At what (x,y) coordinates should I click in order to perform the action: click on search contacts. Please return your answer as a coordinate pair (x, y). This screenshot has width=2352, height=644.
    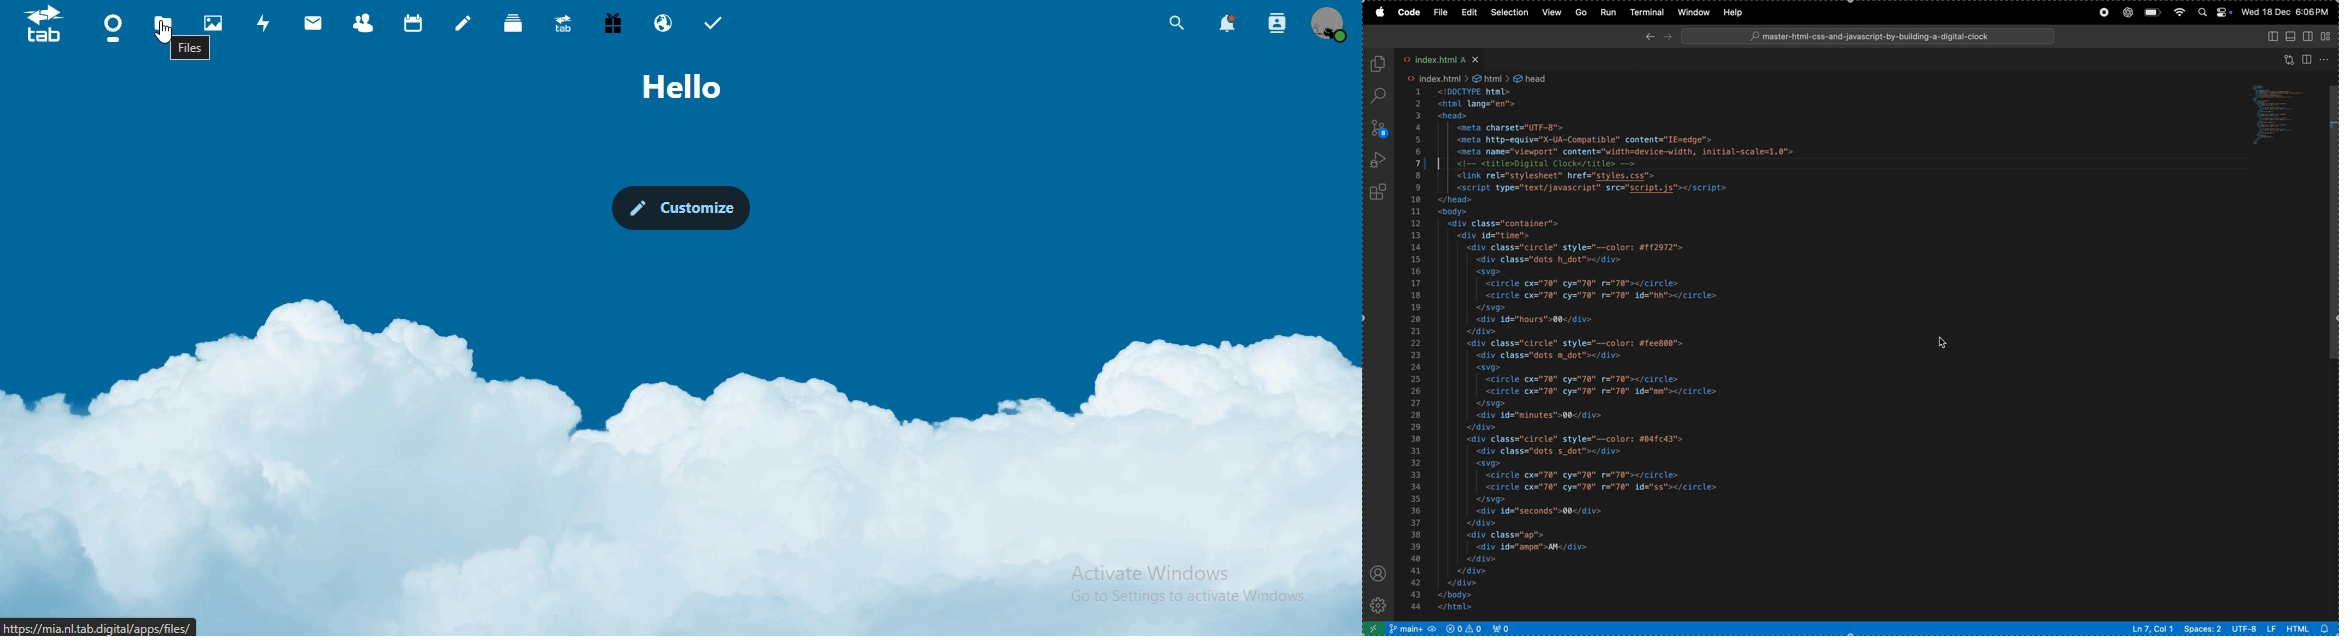
    Looking at the image, I should click on (1277, 23).